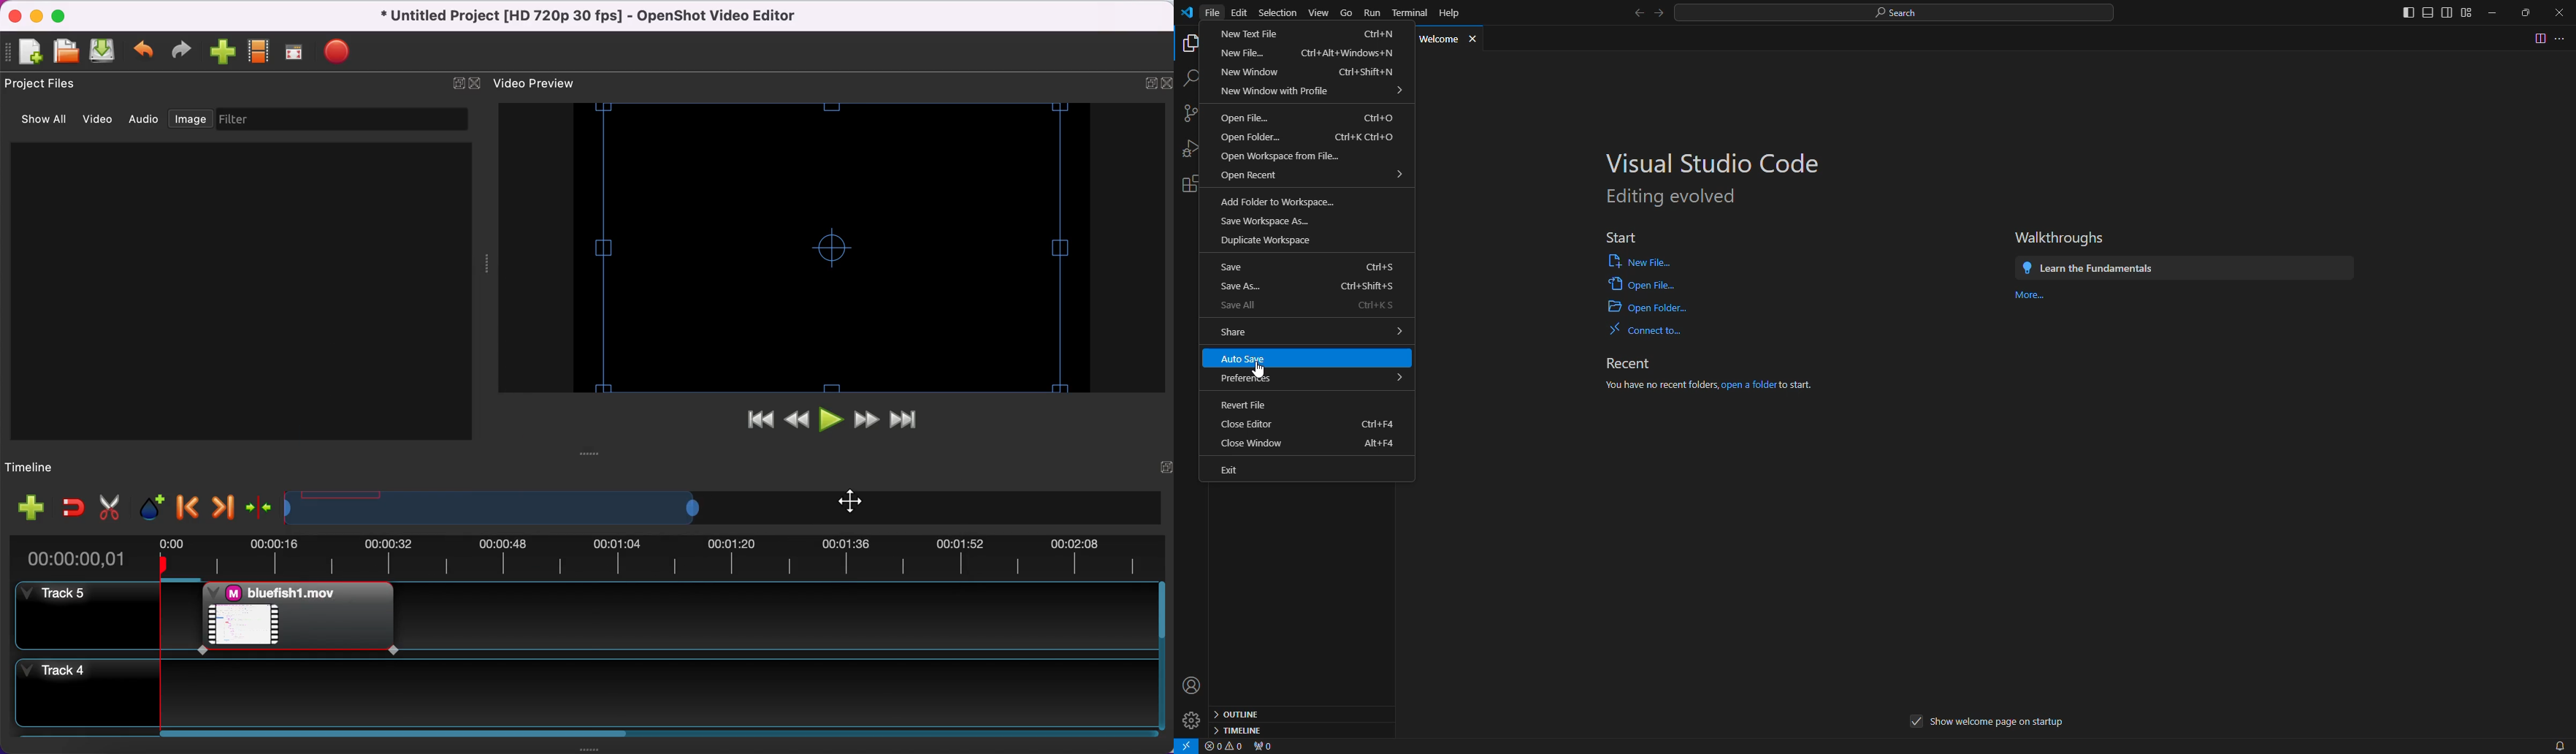 The height and width of the screenshot is (756, 2576). What do you see at coordinates (1377, 34) in the screenshot?
I see `ctrl+n` at bounding box center [1377, 34].